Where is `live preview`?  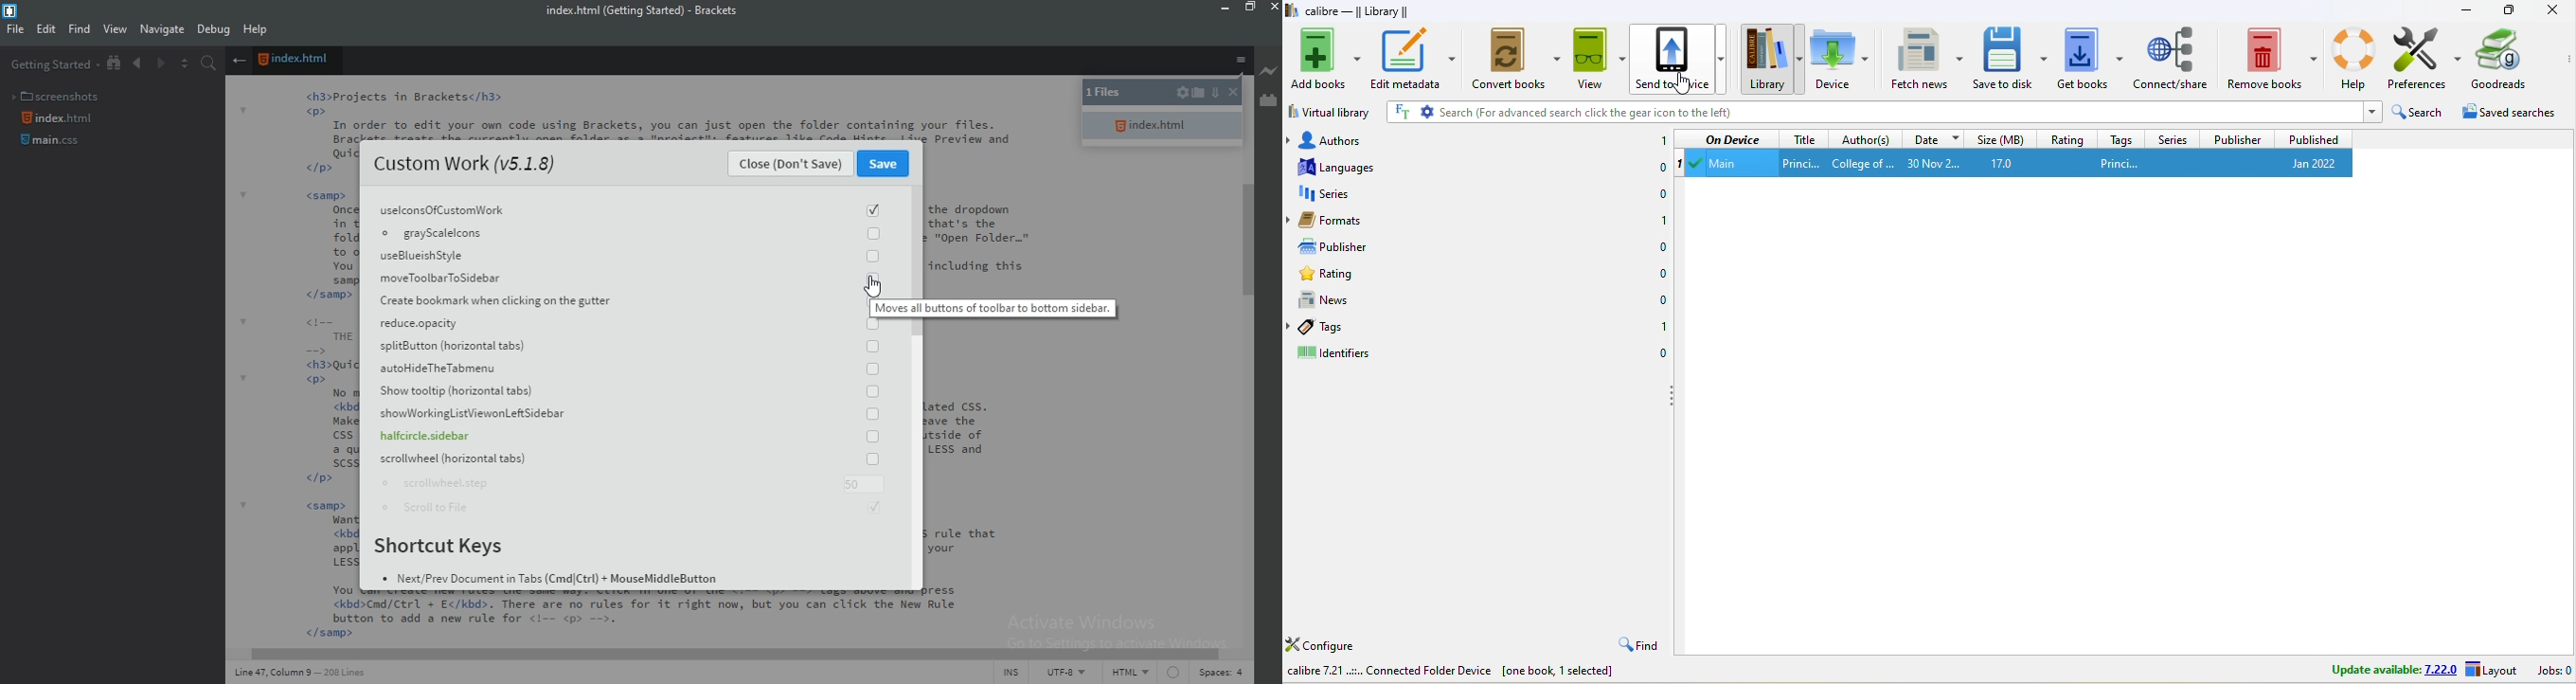
live preview is located at coordinates (1270, 70).